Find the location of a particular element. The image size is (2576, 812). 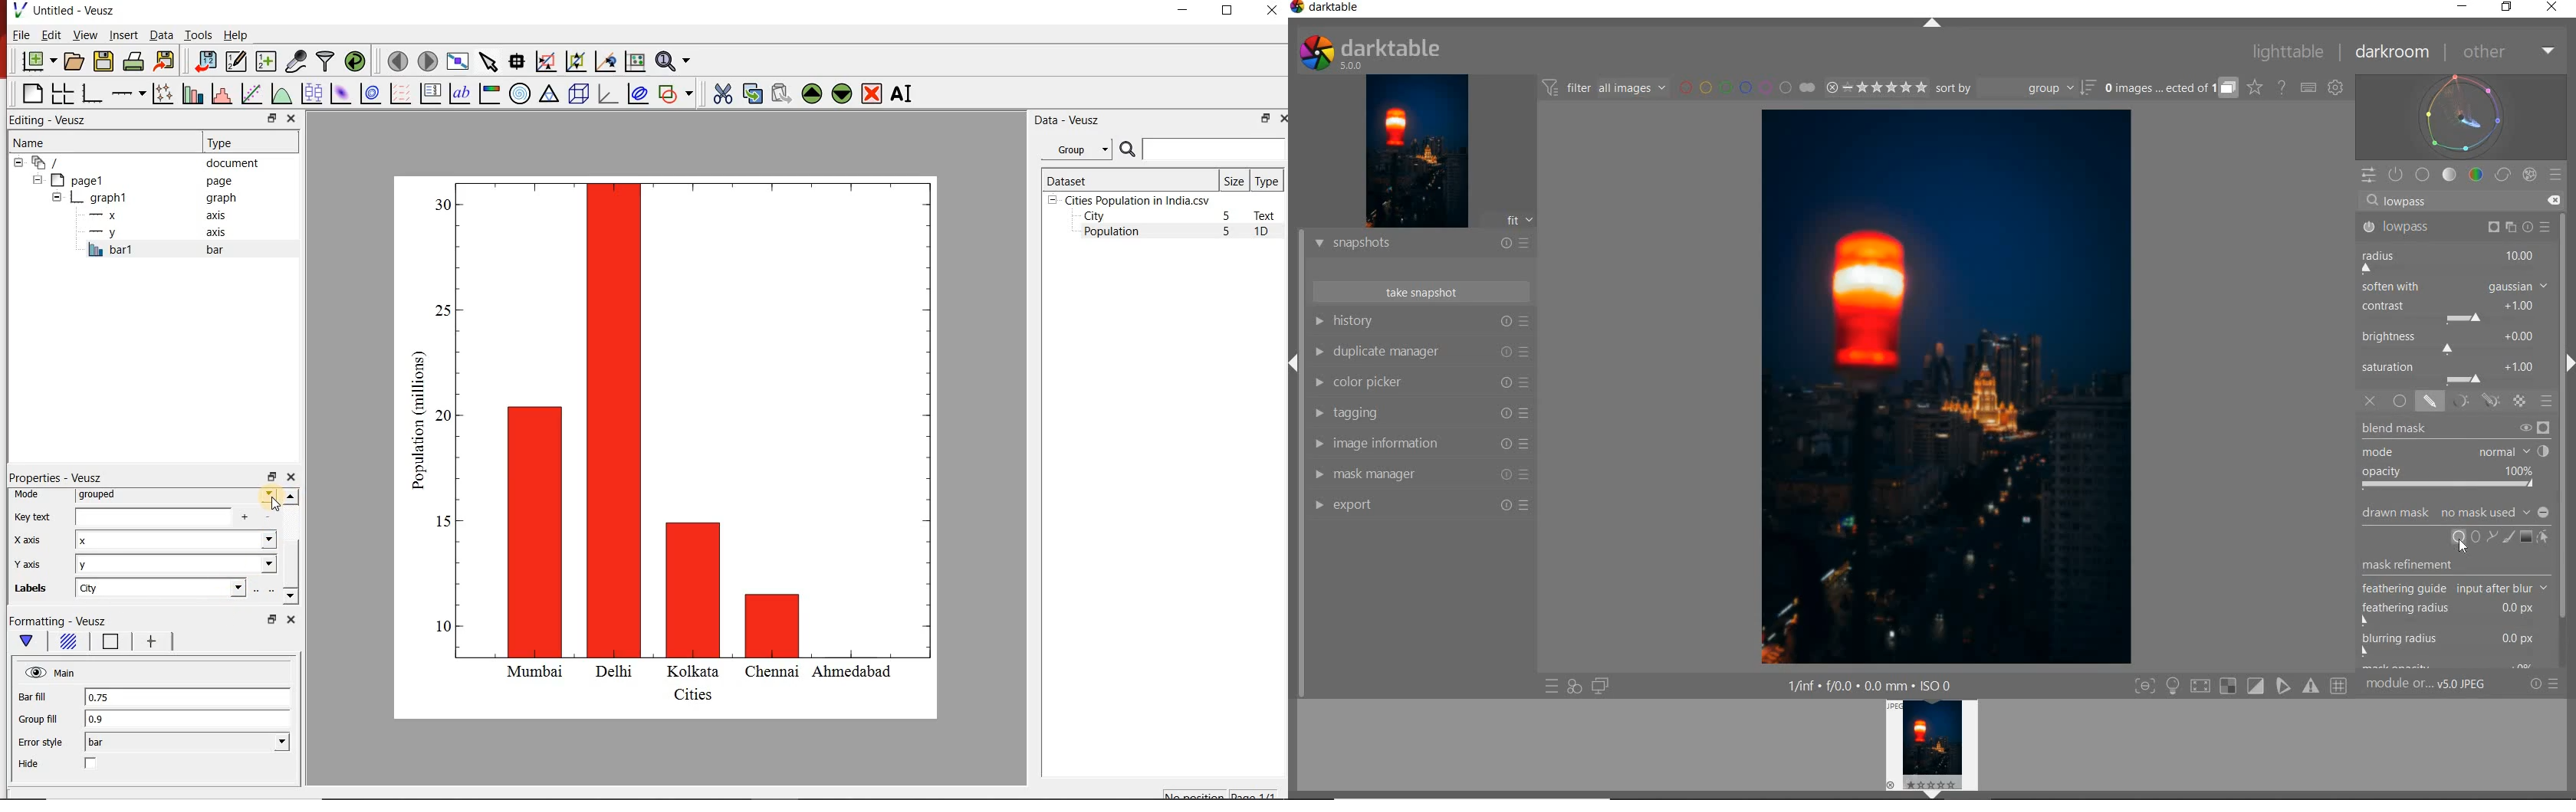

SHOW & EDIT MASK ELEMENTS is located at coordinates (2544, 539).